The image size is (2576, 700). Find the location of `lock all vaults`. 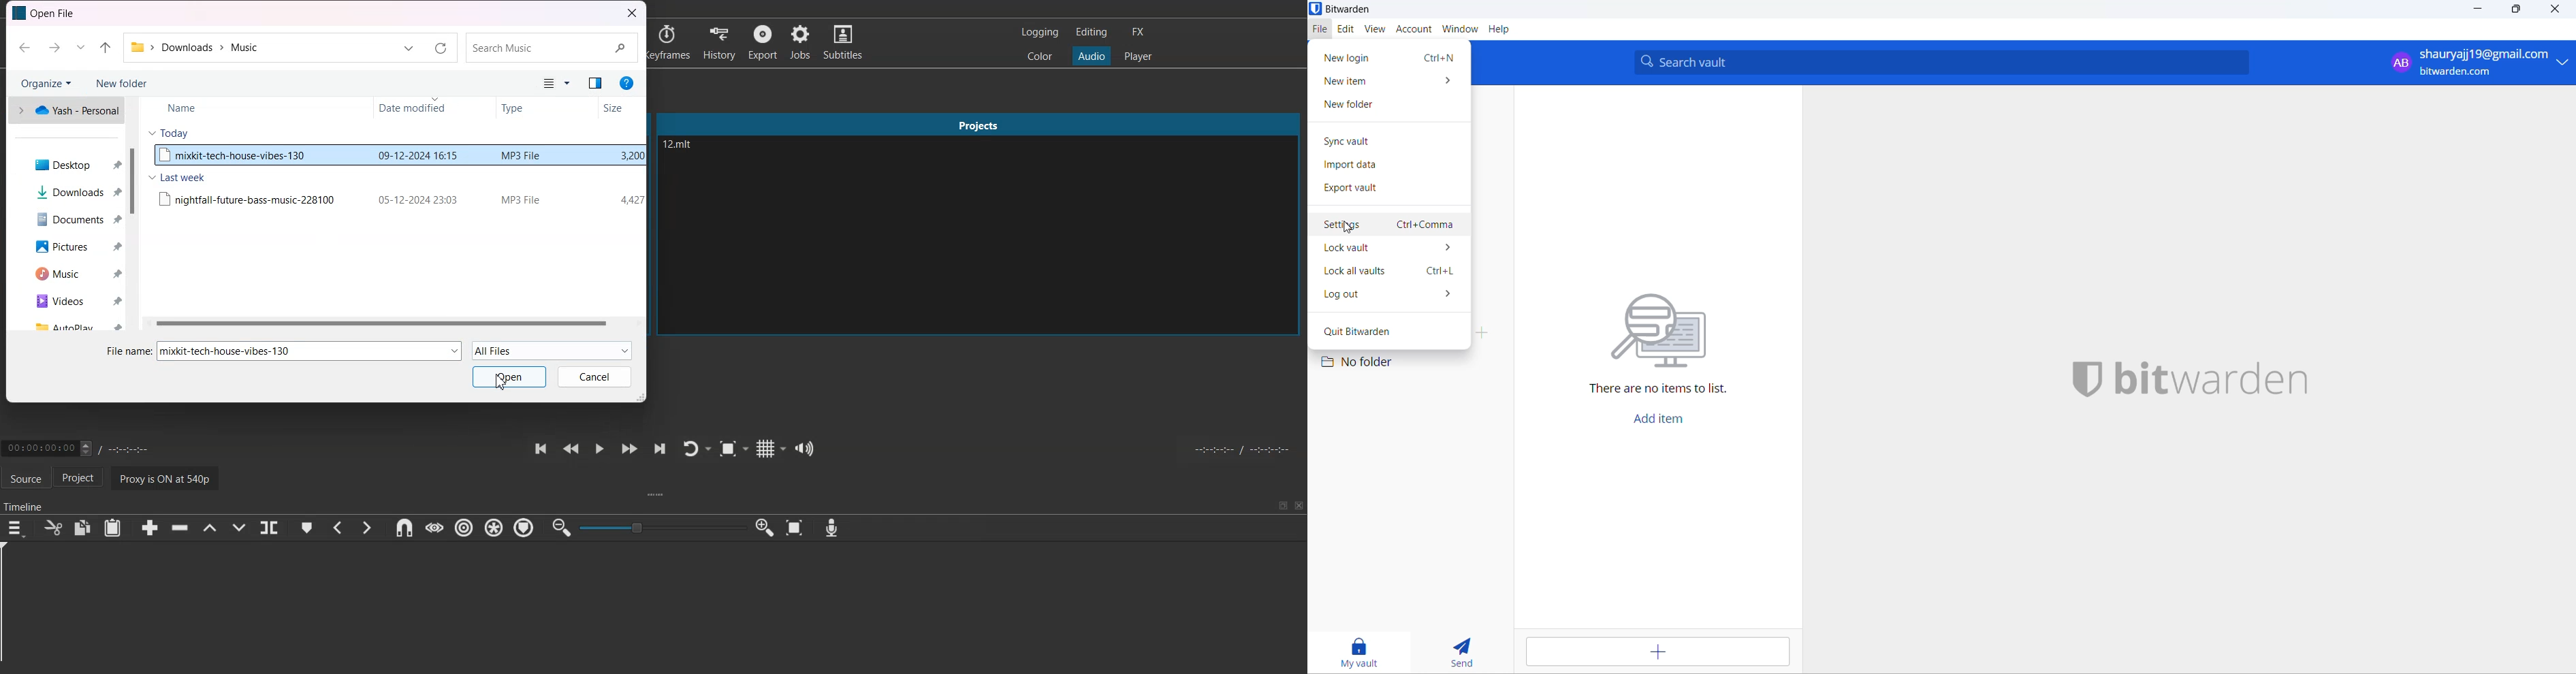

lock all vaults is located at coordinates (1390, 272).